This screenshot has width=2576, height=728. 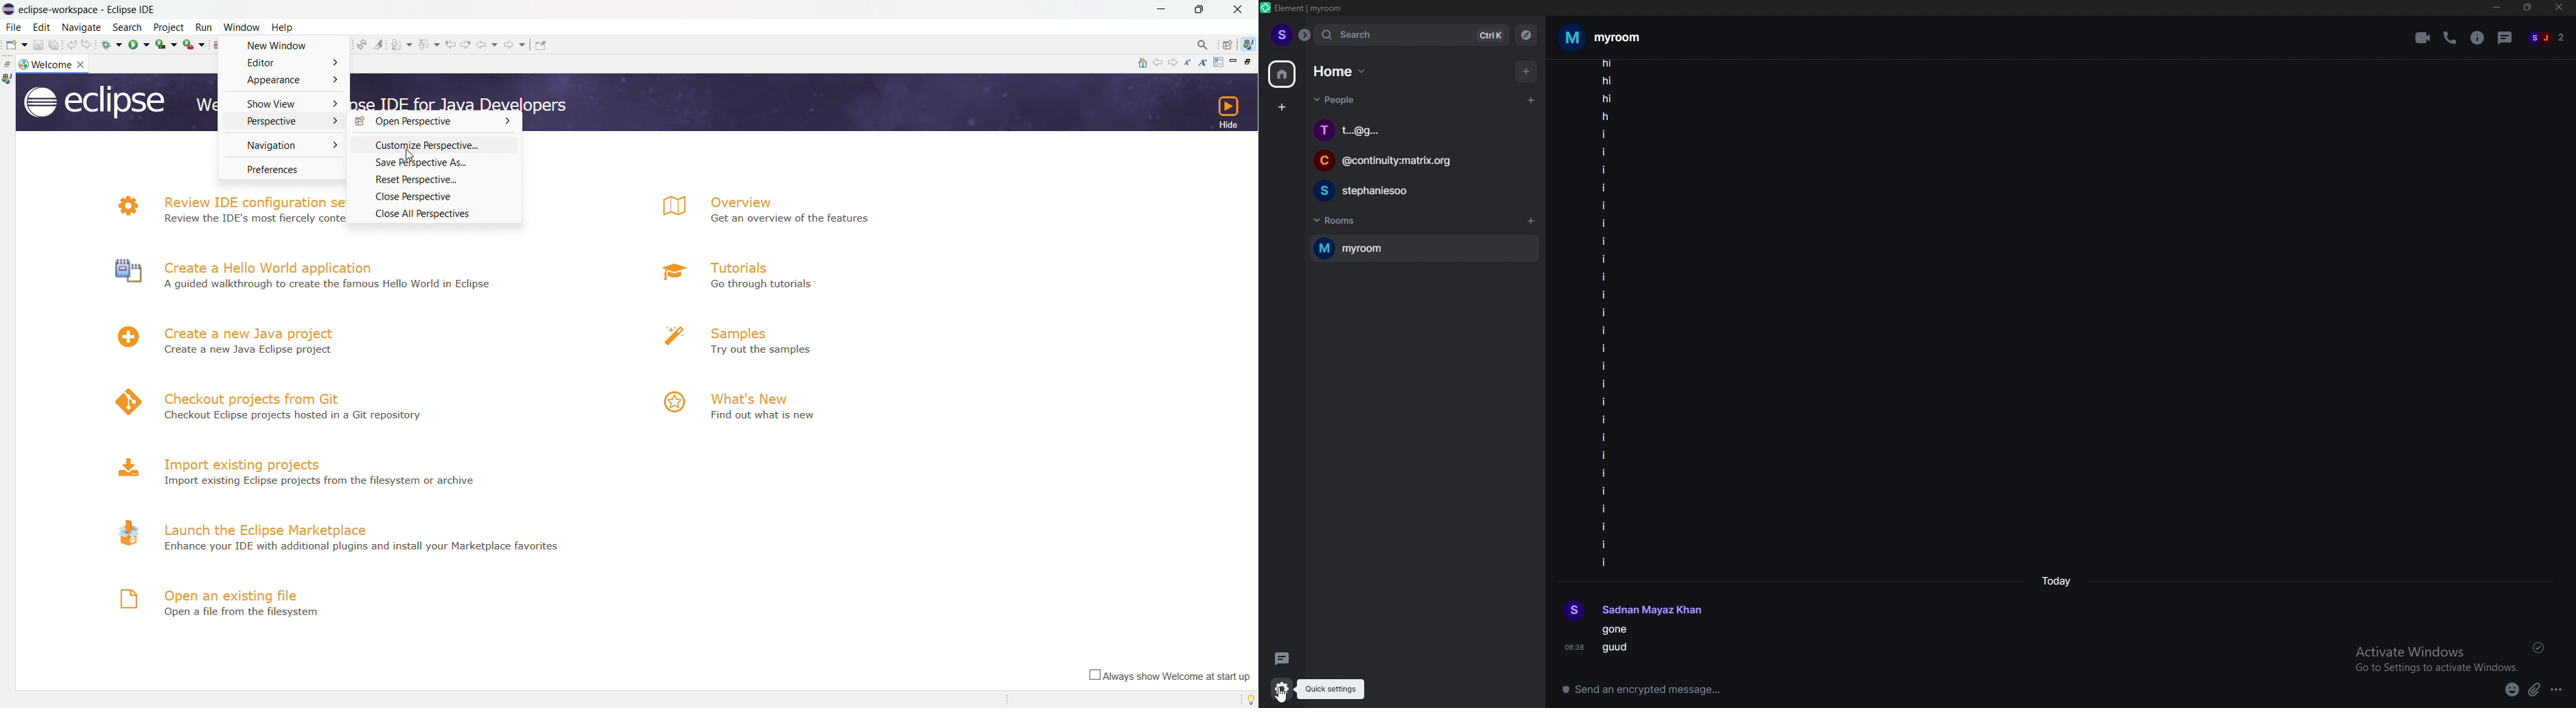 What do you see at coordinates (1142, 63) in the screenshot?
I see `home` at bounding box center [1142, 63].